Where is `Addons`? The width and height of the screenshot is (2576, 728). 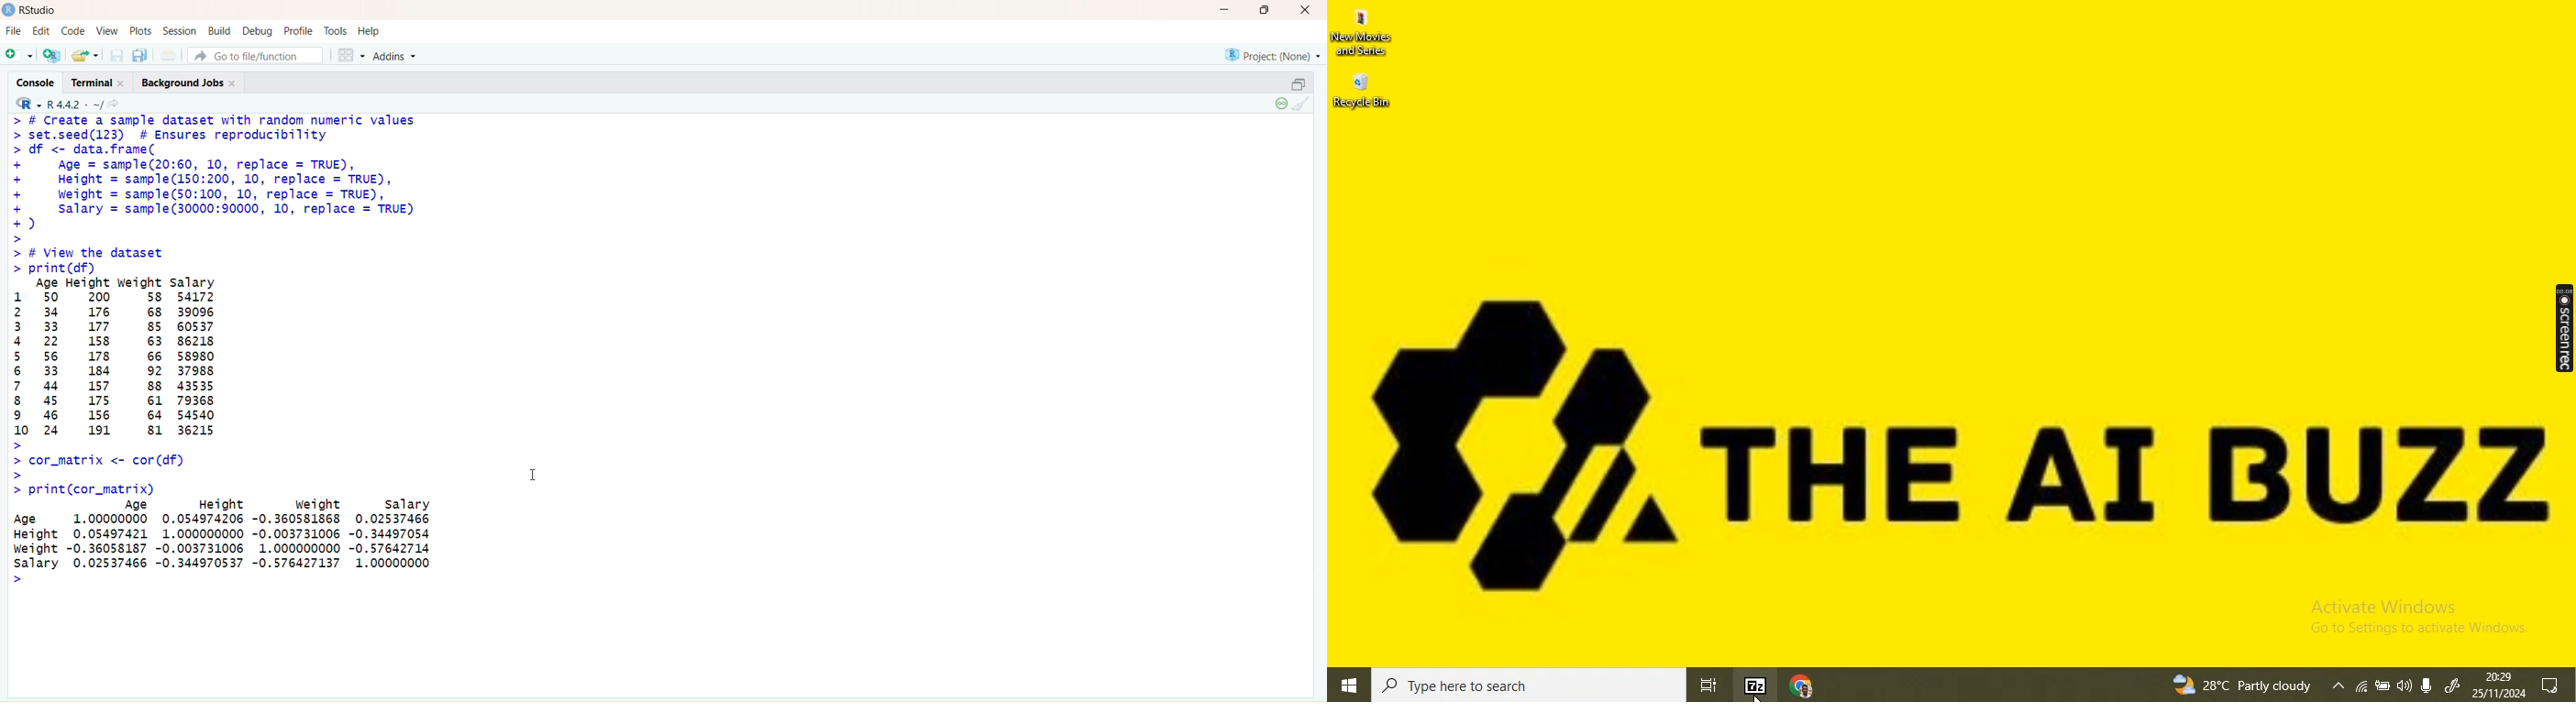 Addons is located at coordinates (398, 56).